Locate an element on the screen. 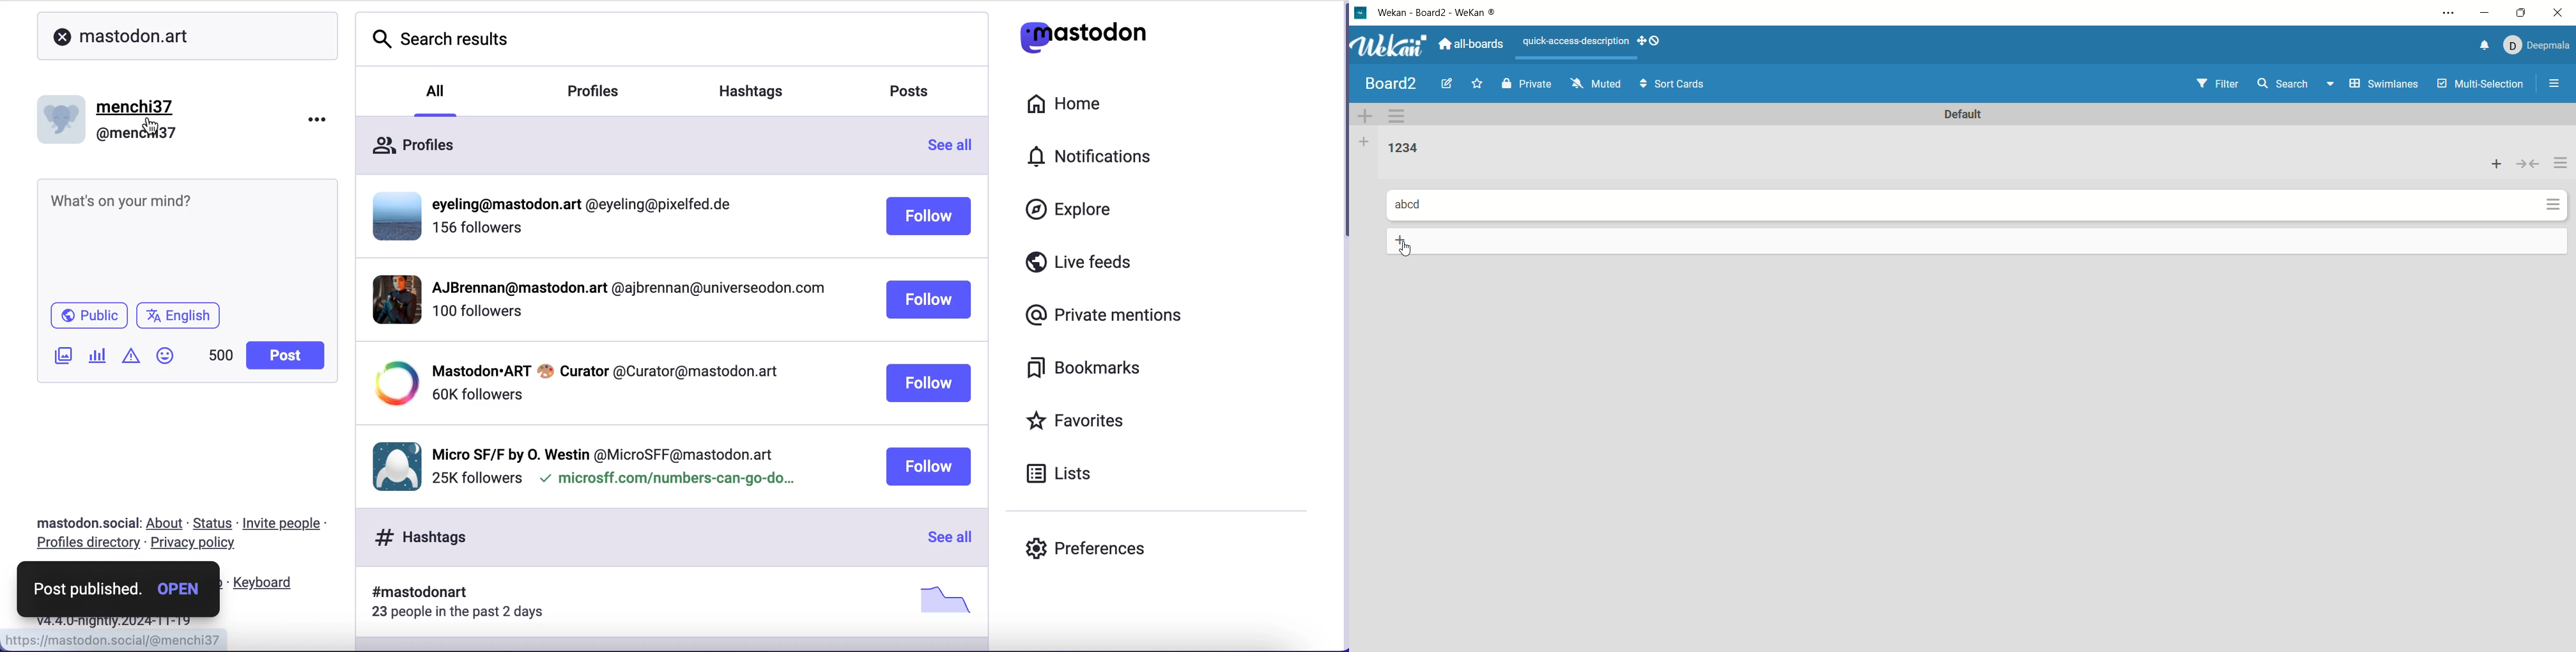 This screenshot has width=2576, height=672. muted is located at coordinates (1601, 83).